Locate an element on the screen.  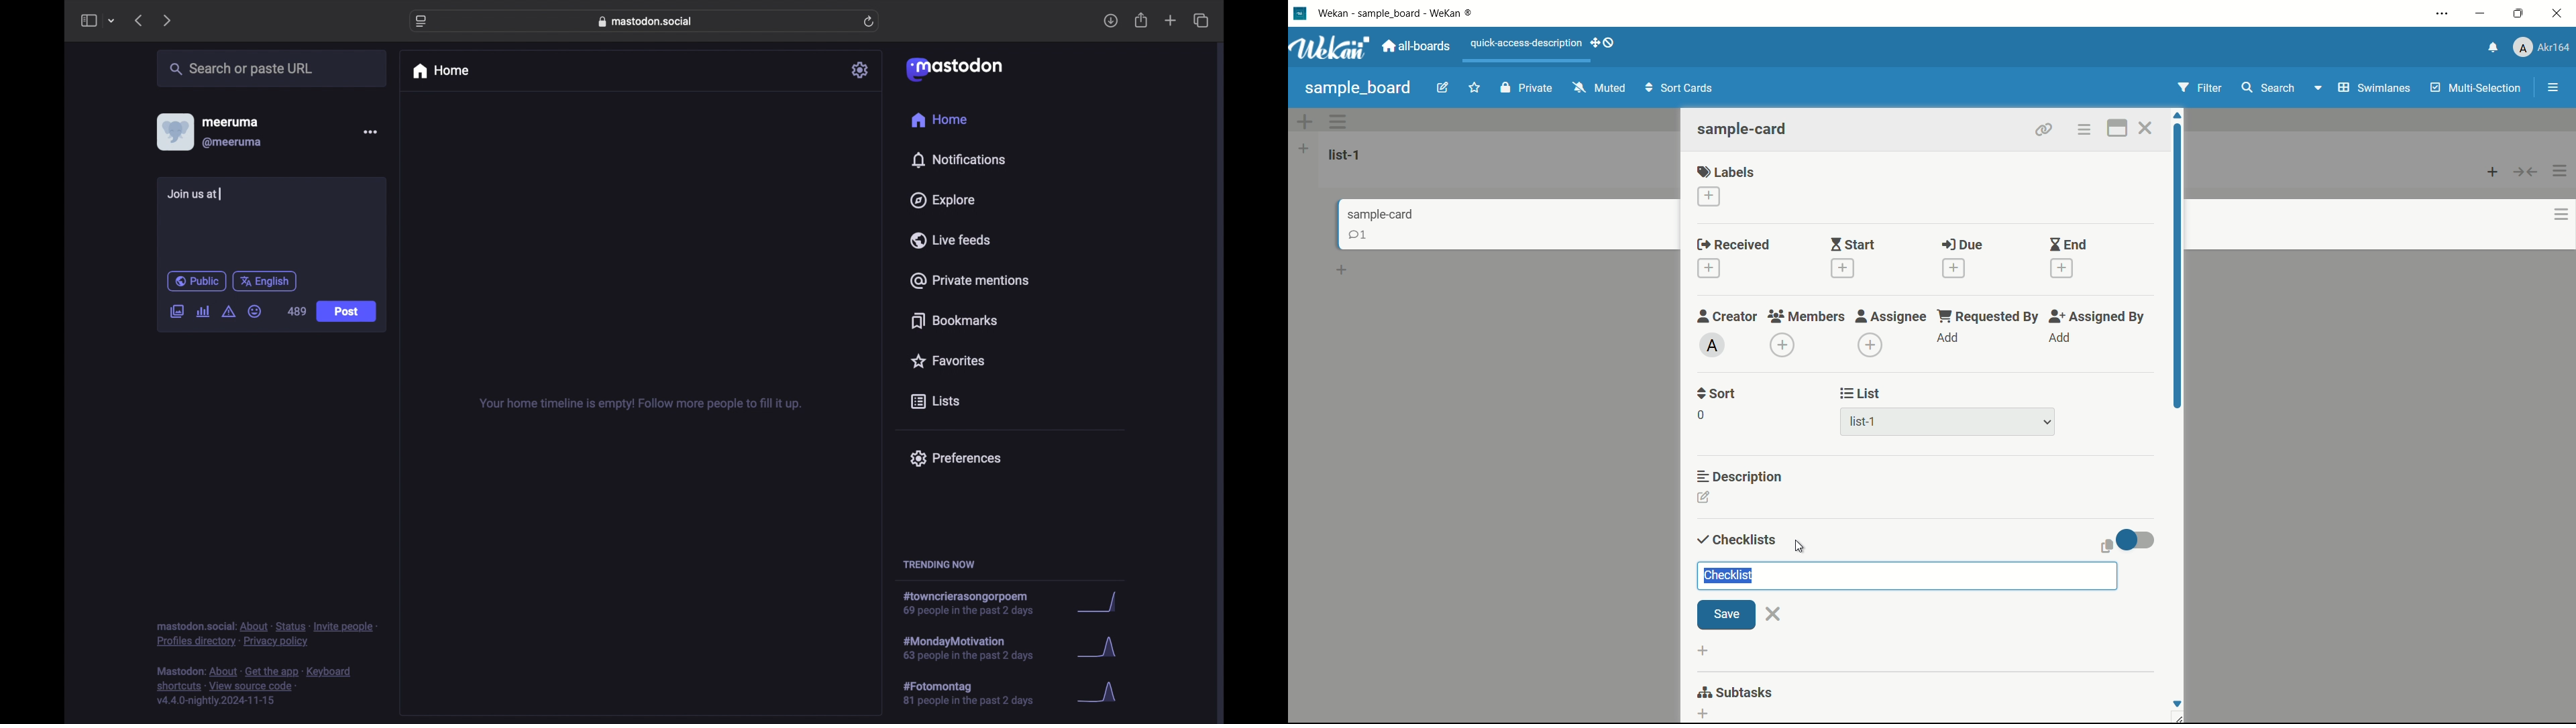
emoji is located at coordinates (255, 312).